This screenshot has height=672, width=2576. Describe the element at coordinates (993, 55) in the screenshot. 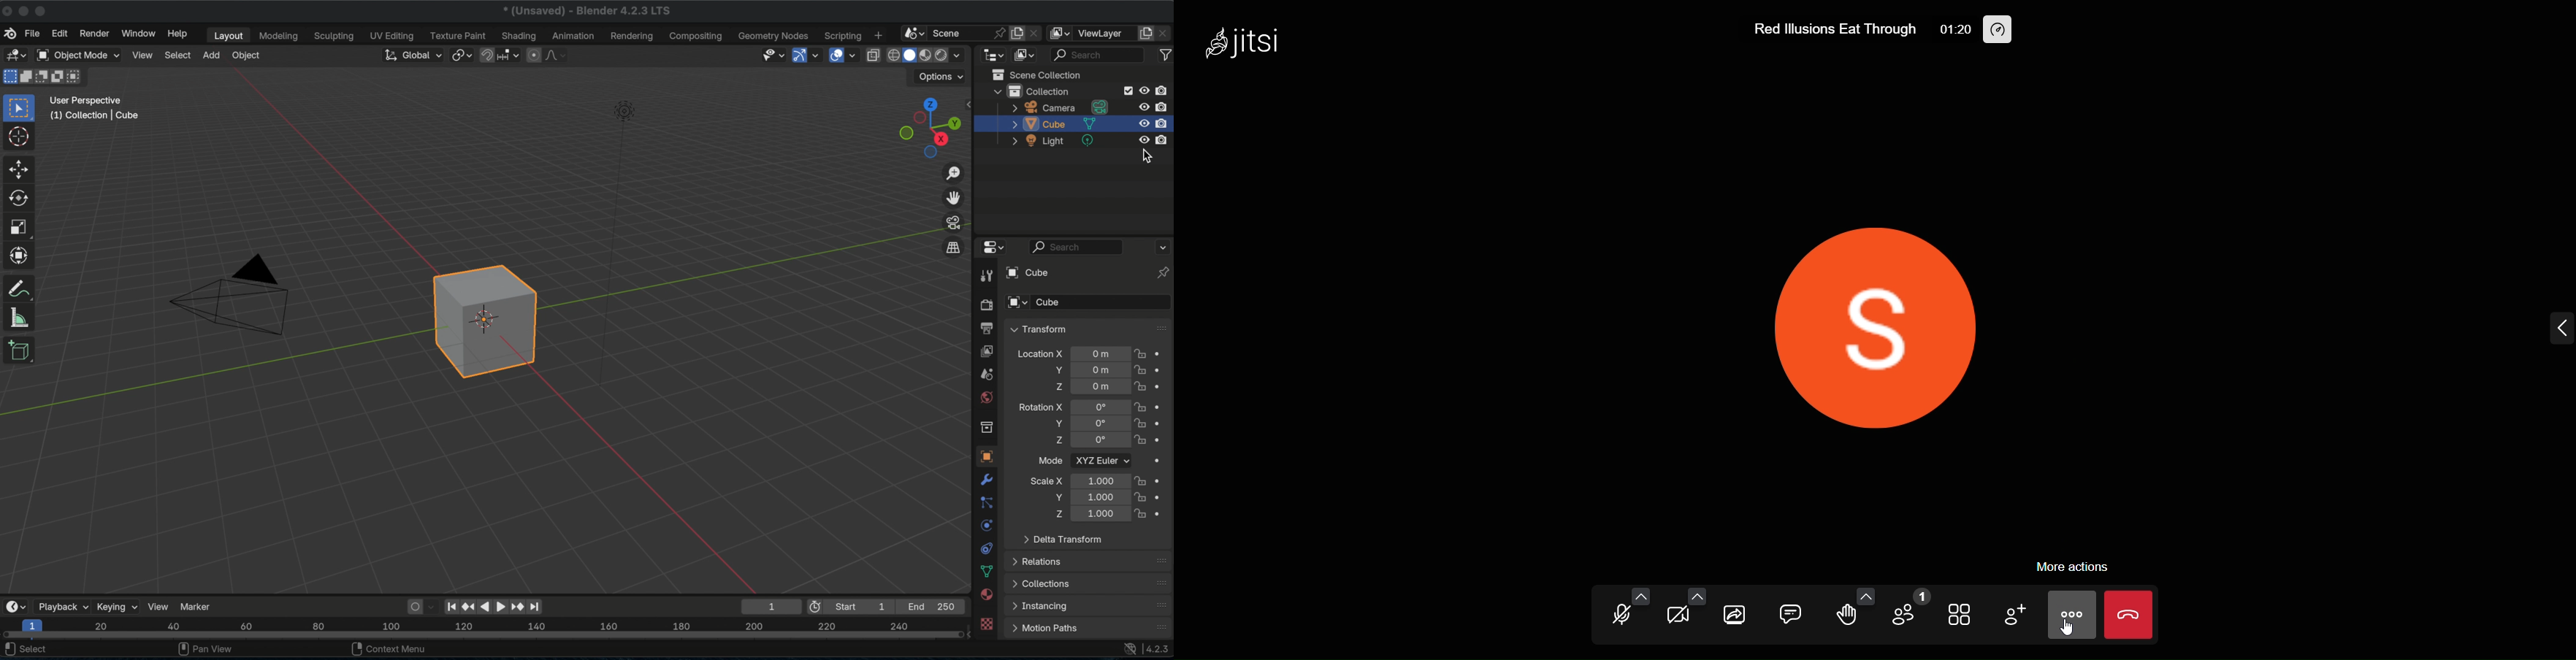

I see `editor type` at that location.